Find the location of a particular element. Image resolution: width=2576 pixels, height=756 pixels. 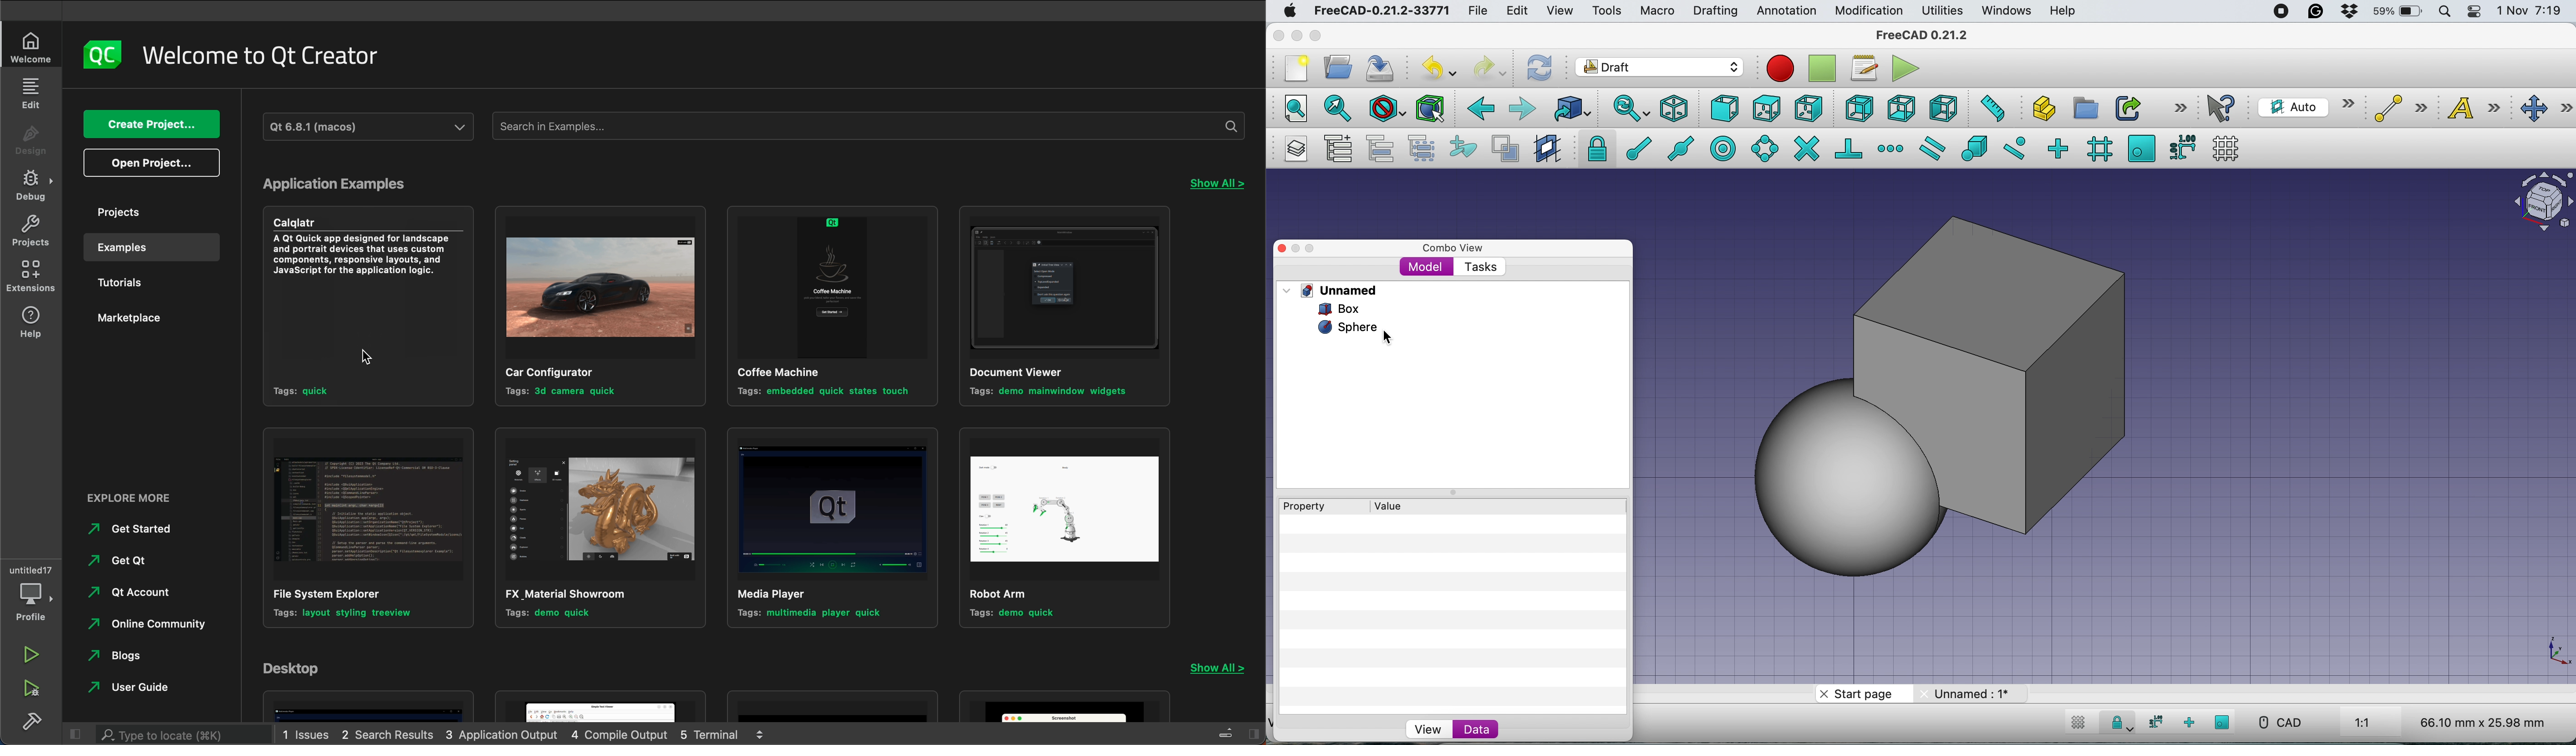

cad is located at coordinates (2279, 723).